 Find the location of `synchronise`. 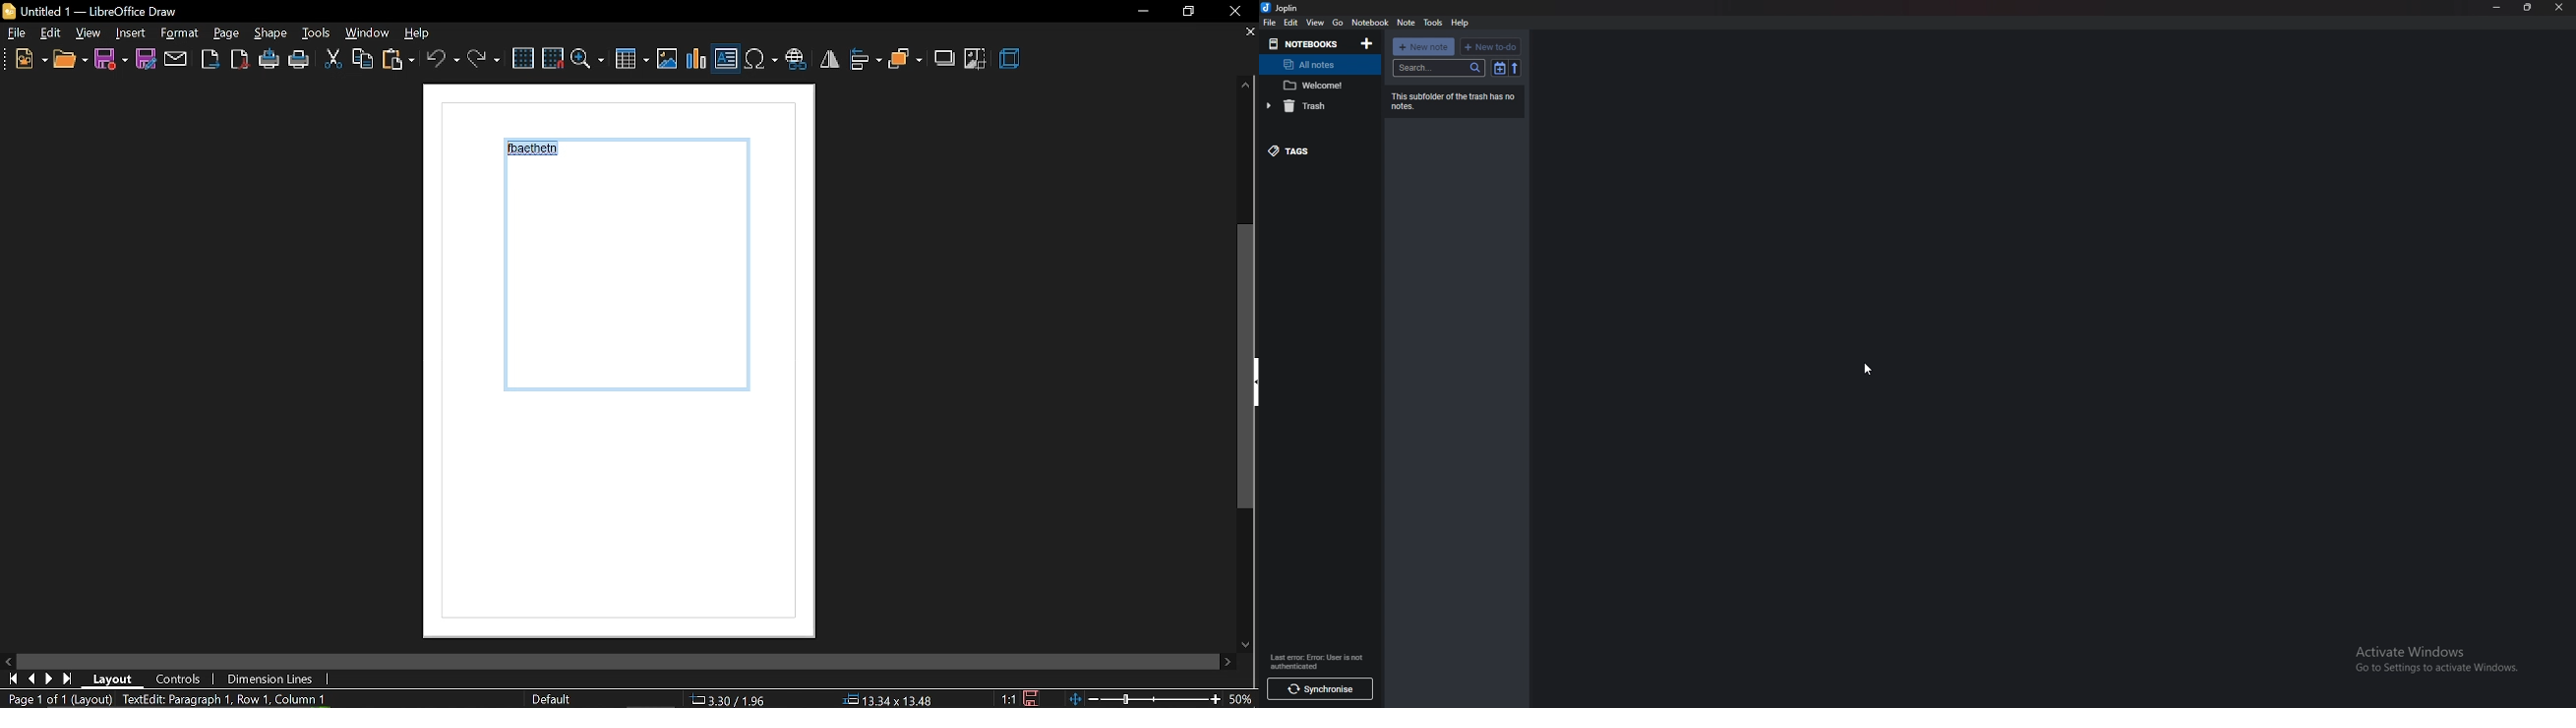

synchronise is located at coordinates (1319, 689).